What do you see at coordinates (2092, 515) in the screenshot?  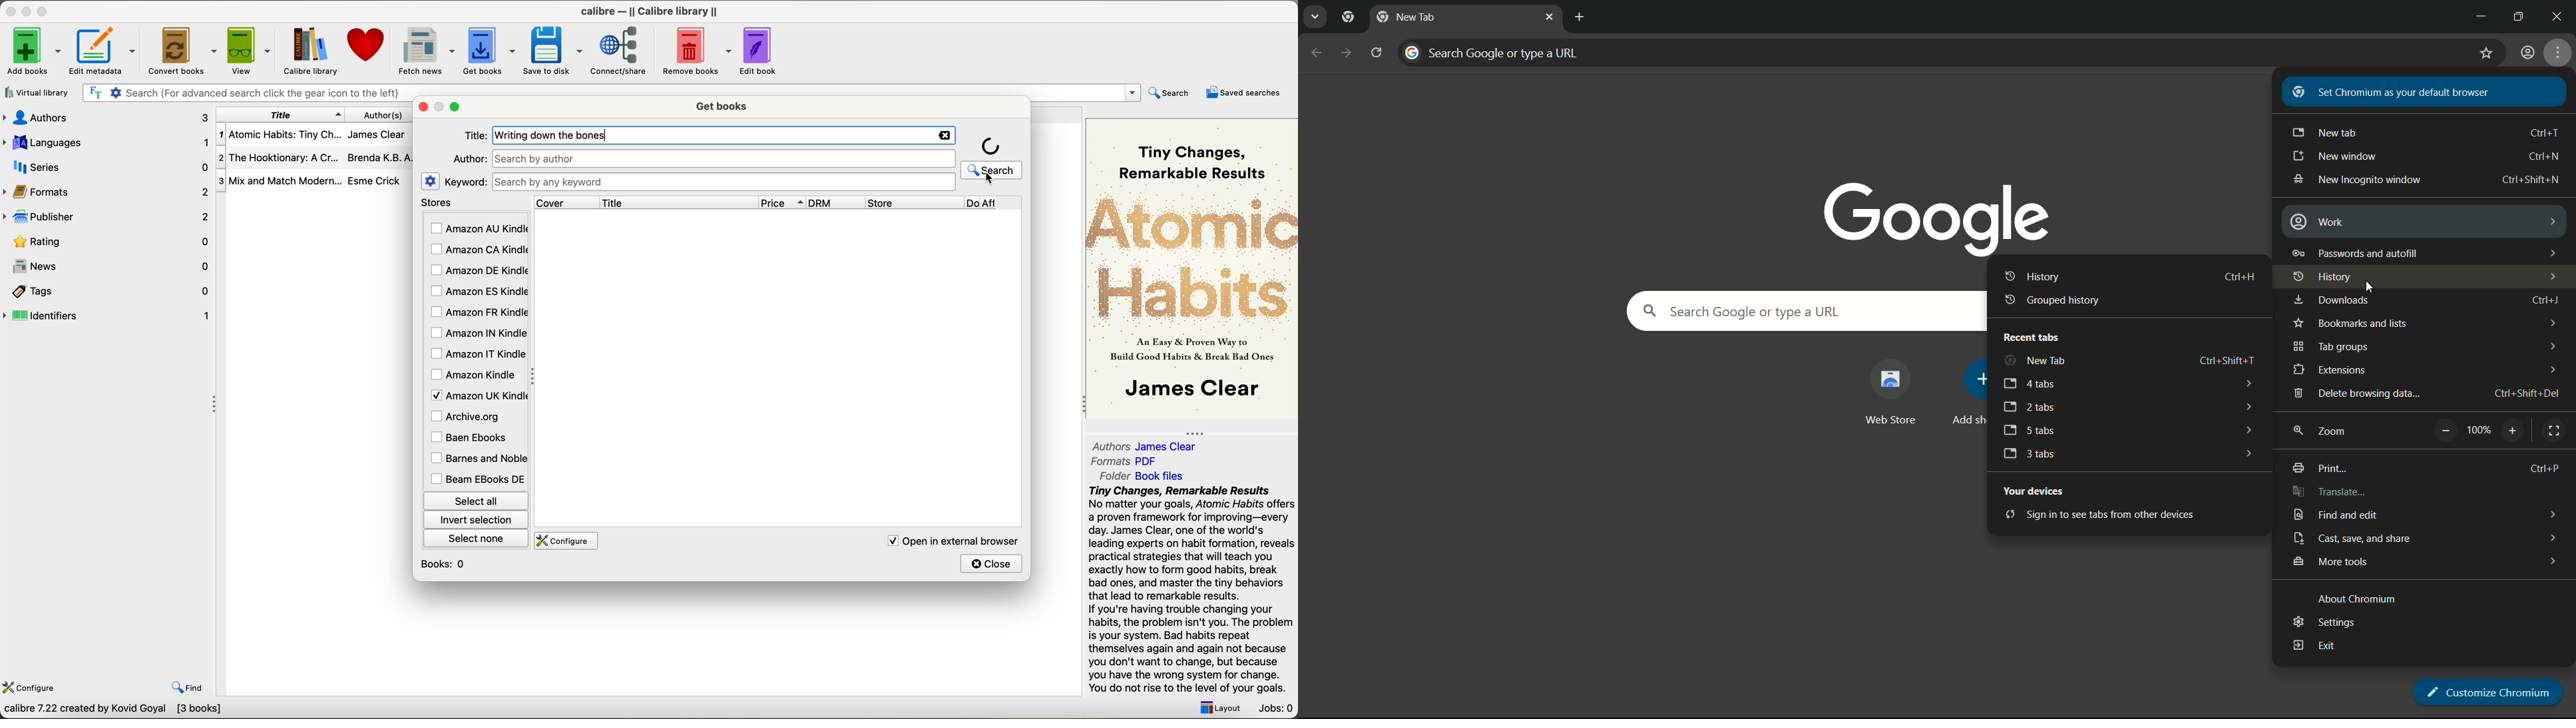 I see `sign in to see tabs from other devices` at bounding box center [2092, 515].